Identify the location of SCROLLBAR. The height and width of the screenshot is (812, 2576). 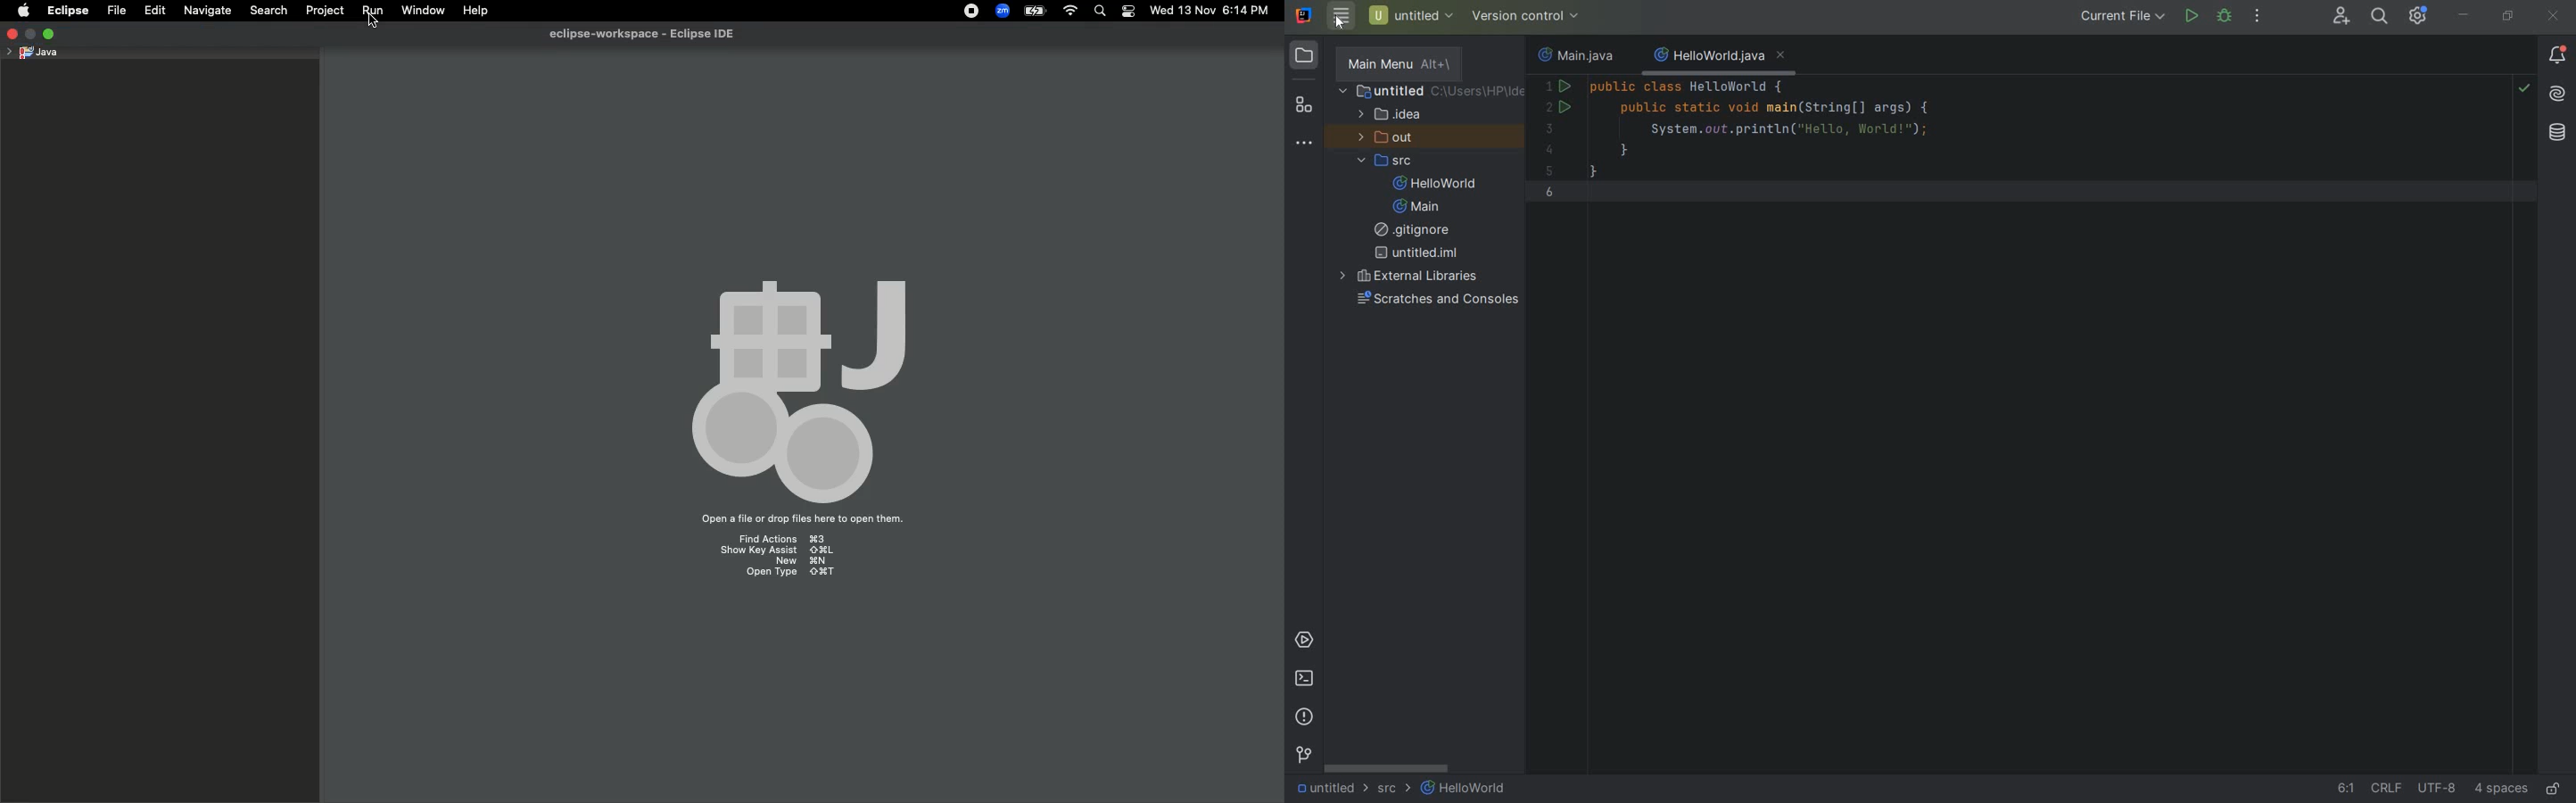
(1387, 768).